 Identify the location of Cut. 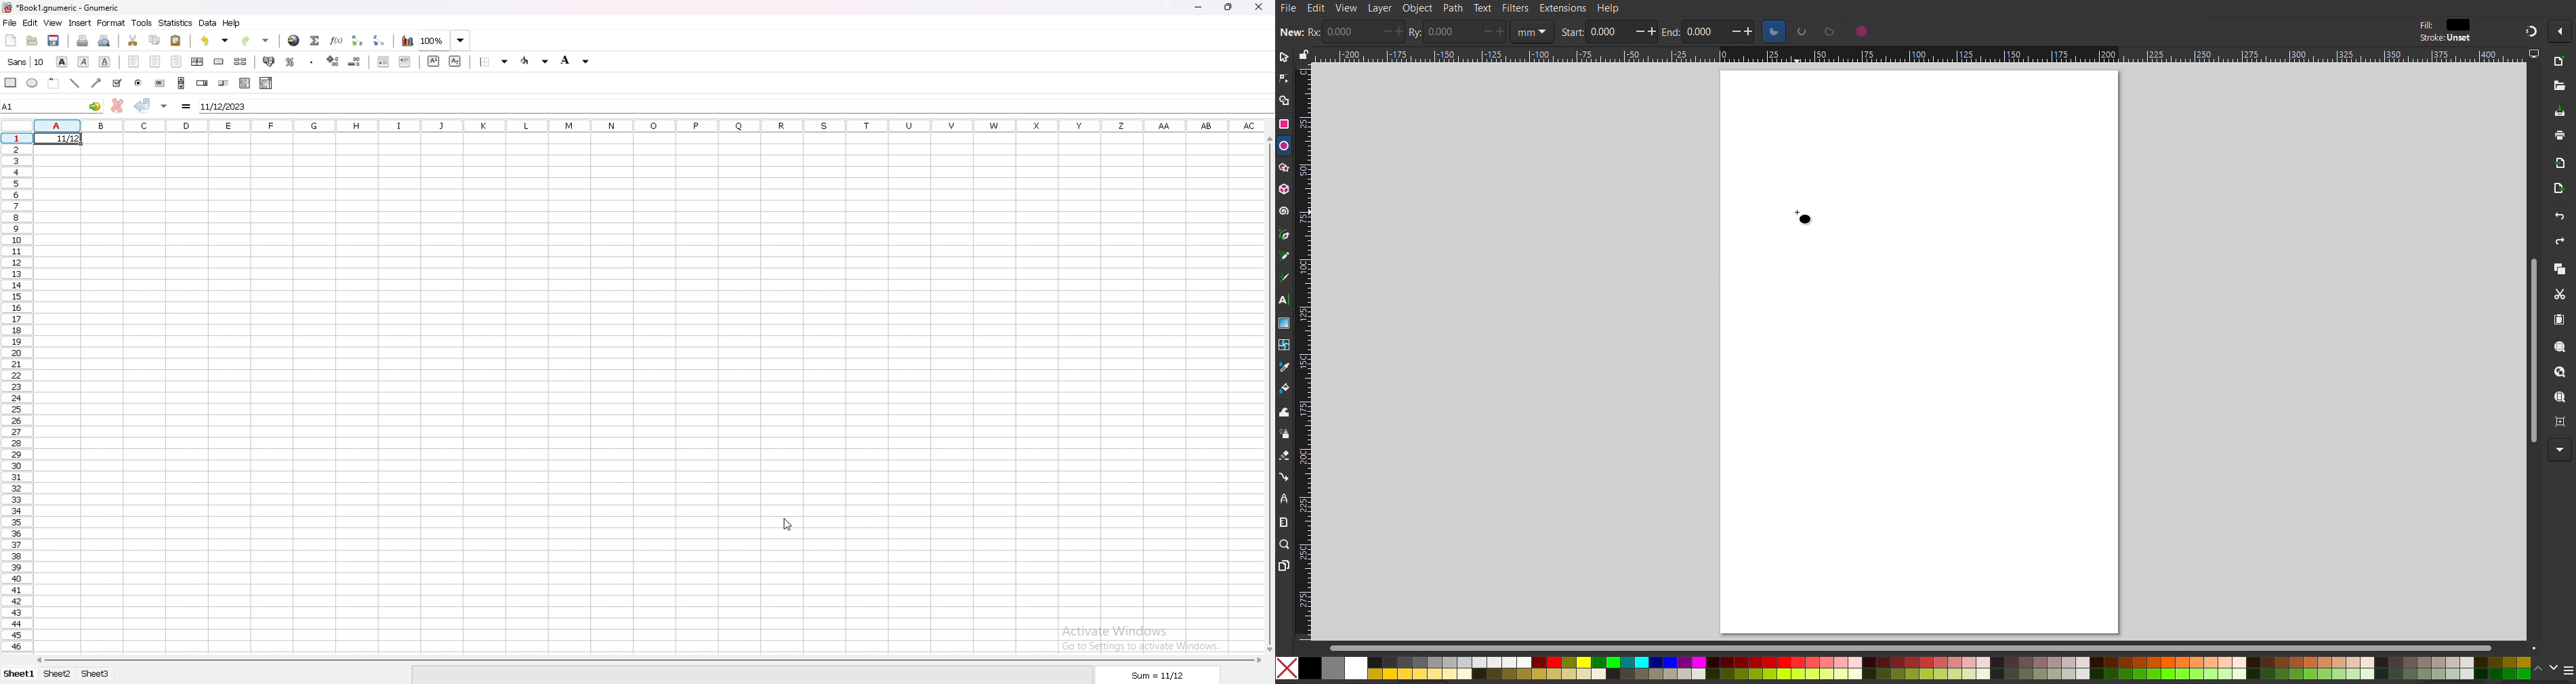
(2559, 295).